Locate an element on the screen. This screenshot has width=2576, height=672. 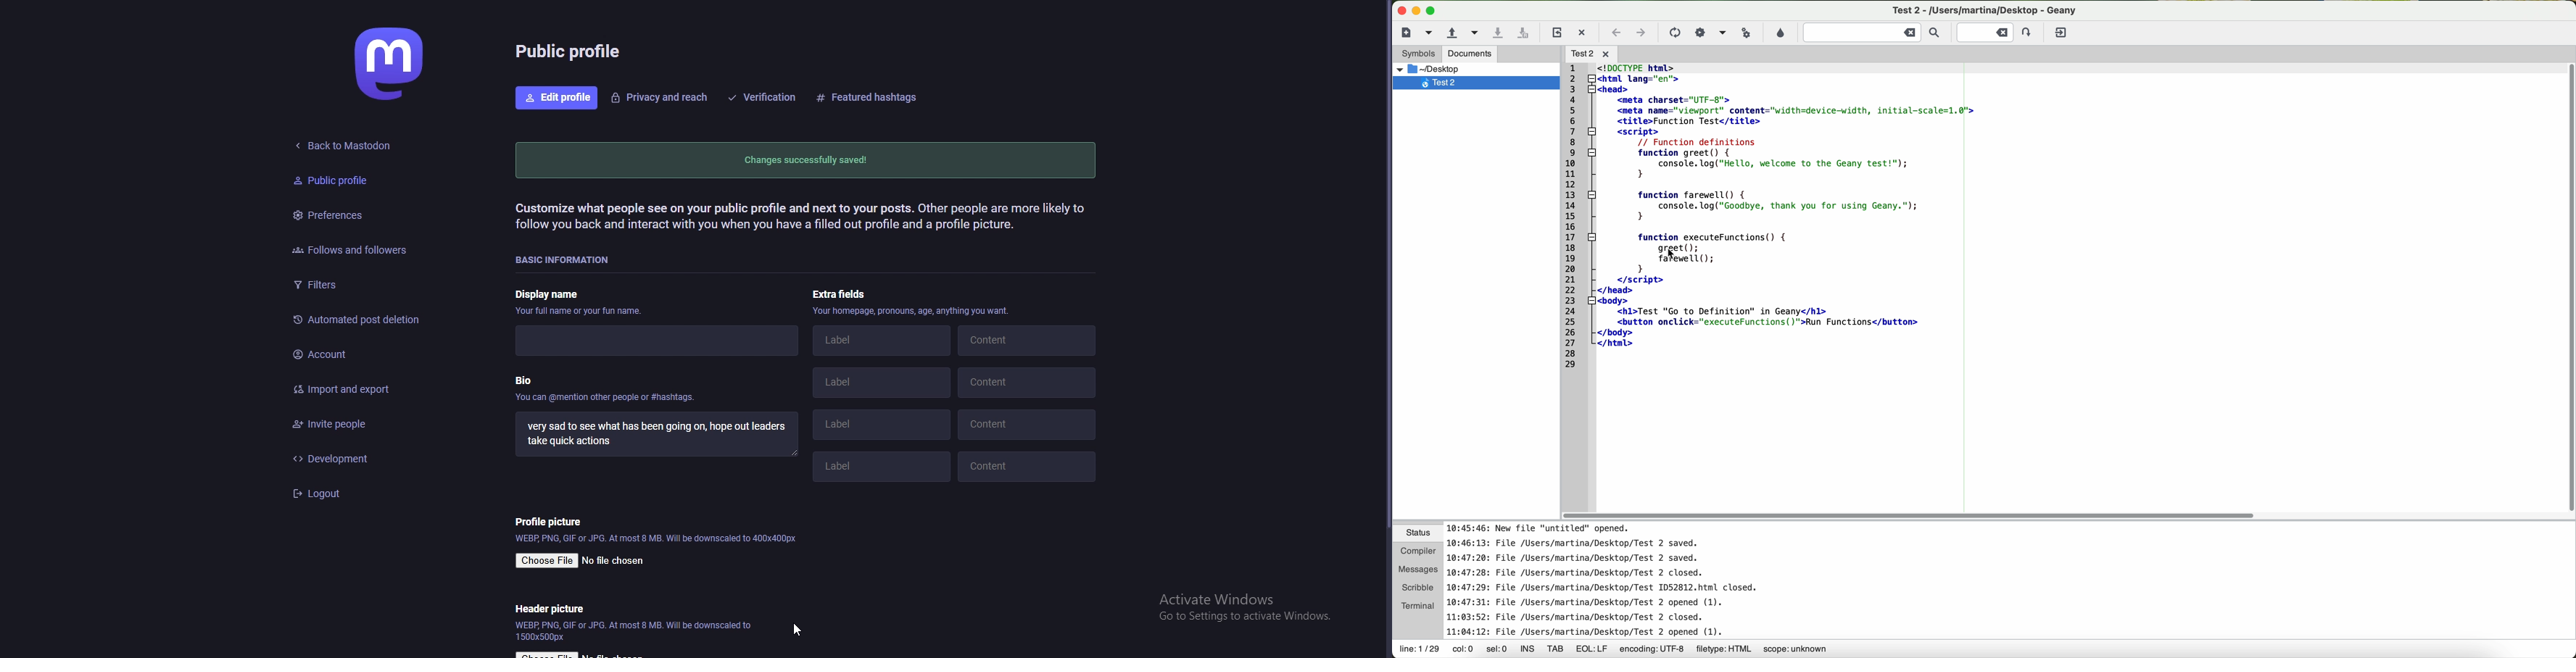
reload the current file from diskl is located at coordinates (1556, 33).